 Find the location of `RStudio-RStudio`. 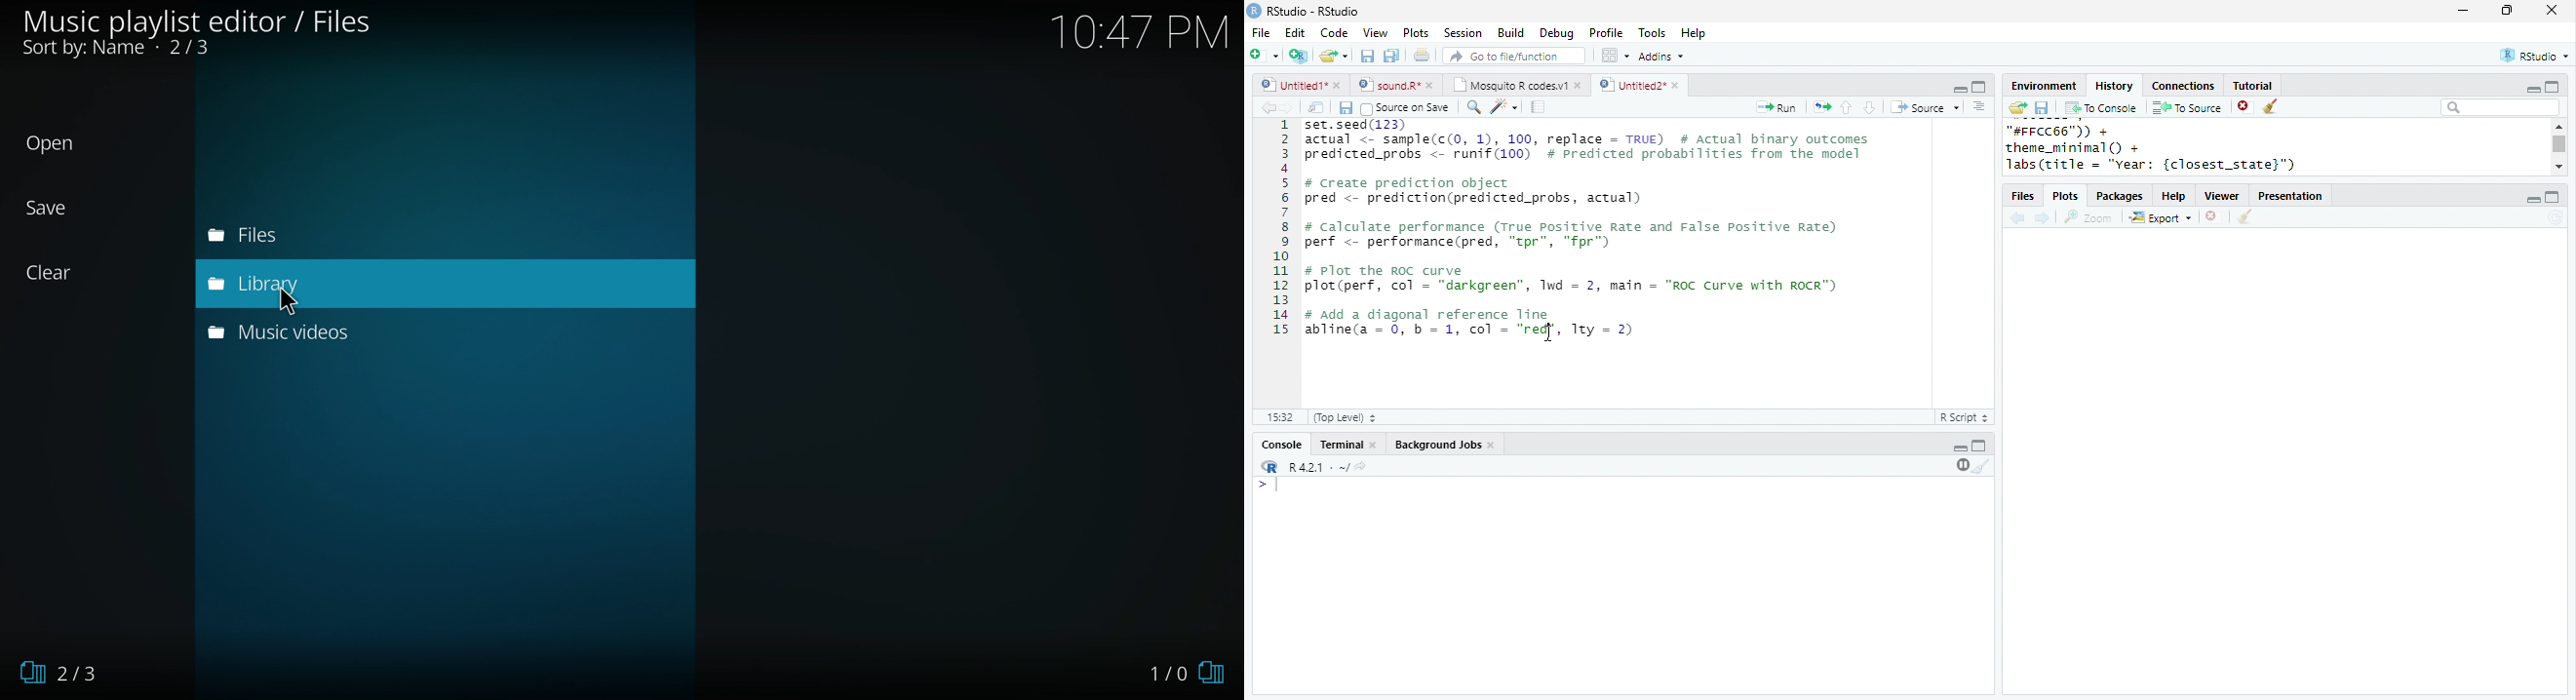

RStudio-RStudio is located at coordinates (1317, 12).